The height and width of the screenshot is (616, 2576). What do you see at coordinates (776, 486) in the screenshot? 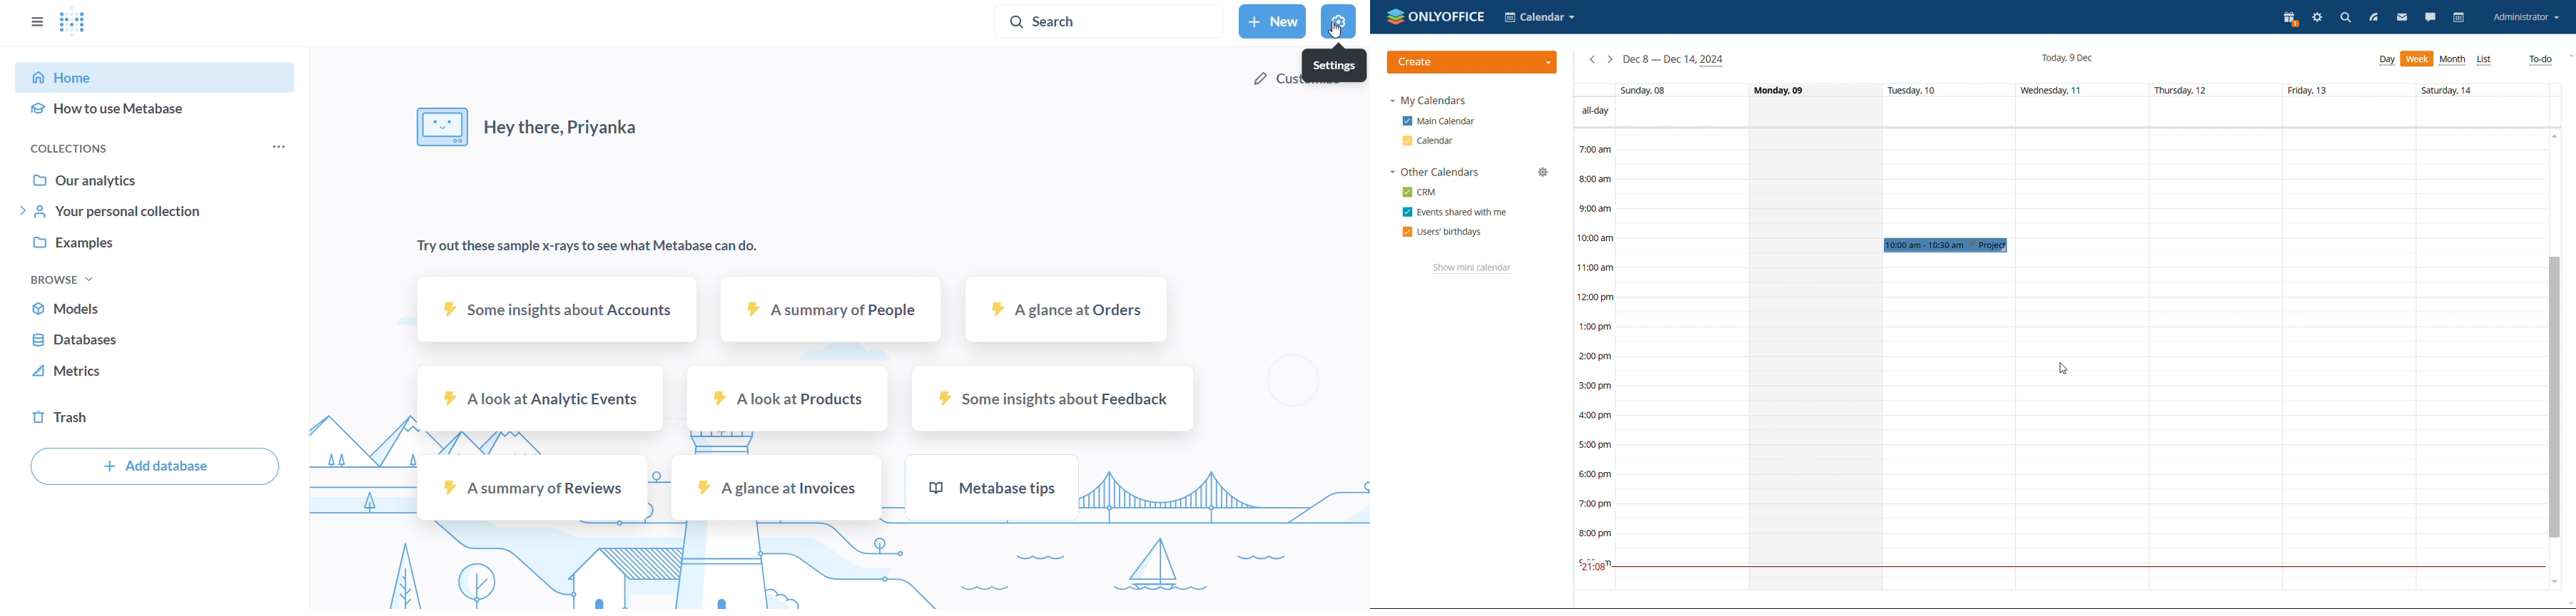
I see `a glance at invoice` at bounding box center [776, 486].